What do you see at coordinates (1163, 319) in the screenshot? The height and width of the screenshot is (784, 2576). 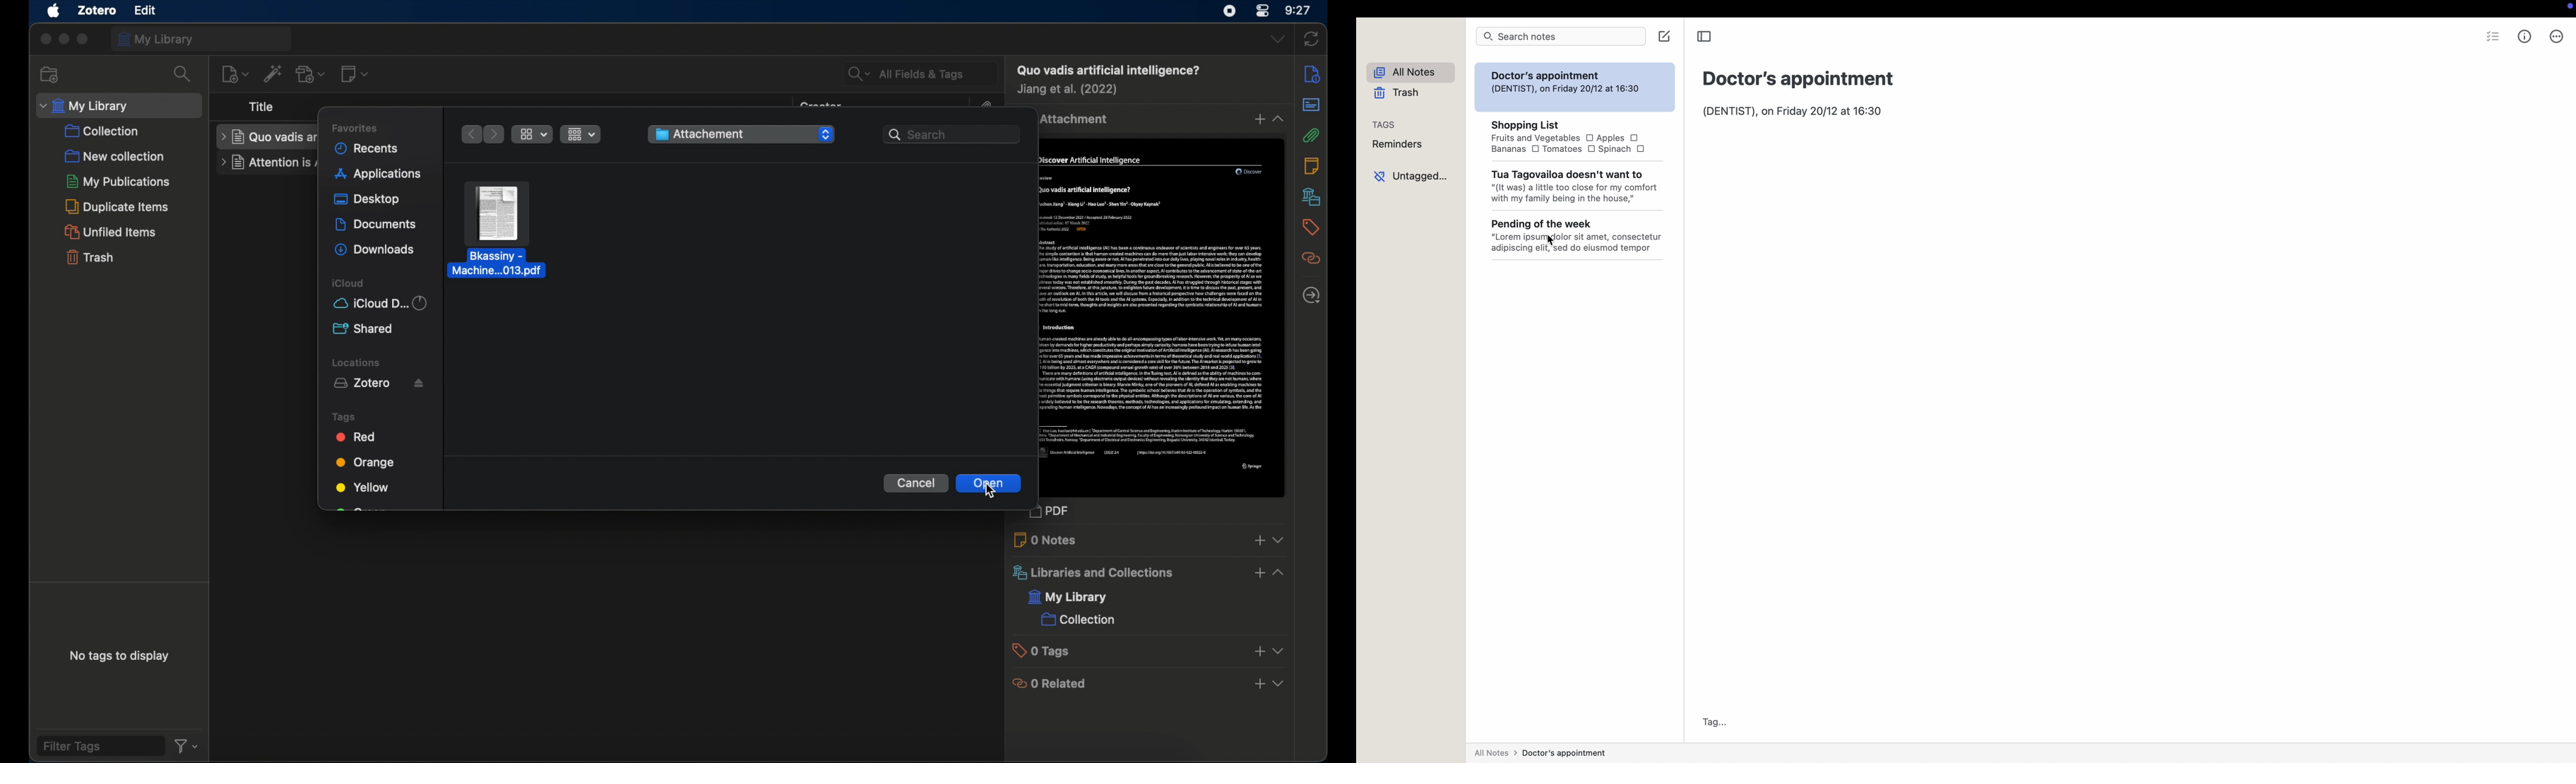 I see `journal item preview` at bounding box center [1163, 319].